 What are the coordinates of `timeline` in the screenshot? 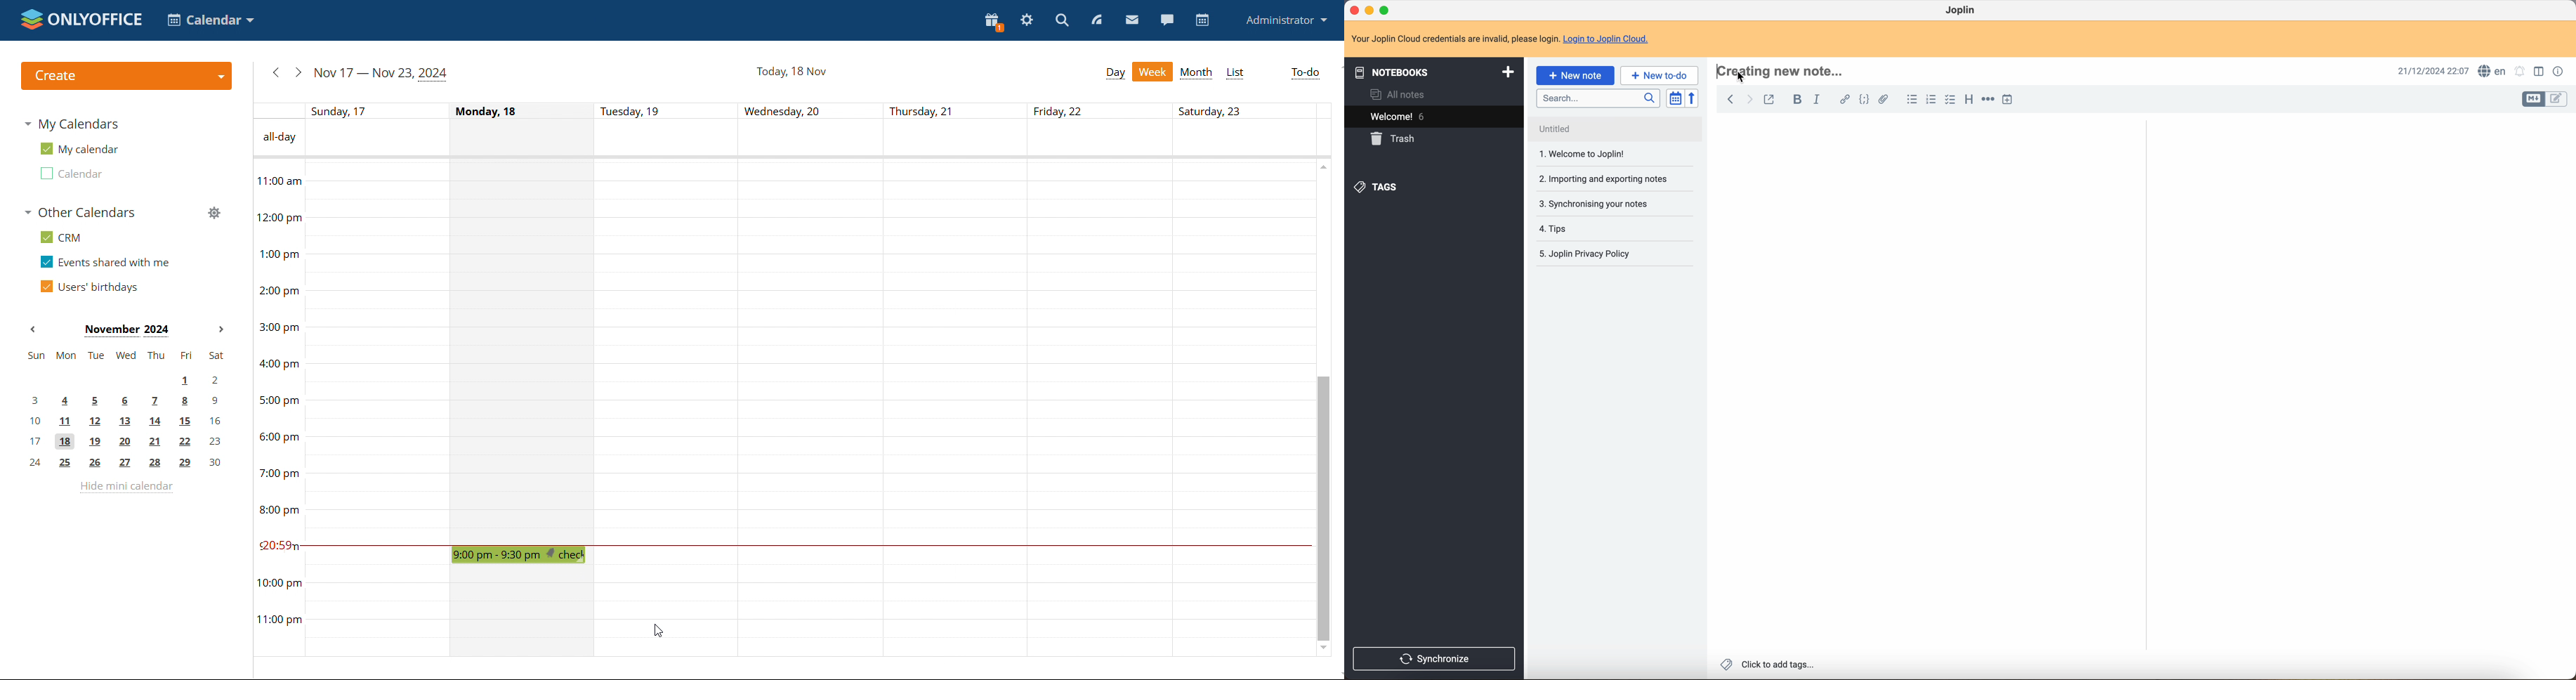 It's located at (278, 407).